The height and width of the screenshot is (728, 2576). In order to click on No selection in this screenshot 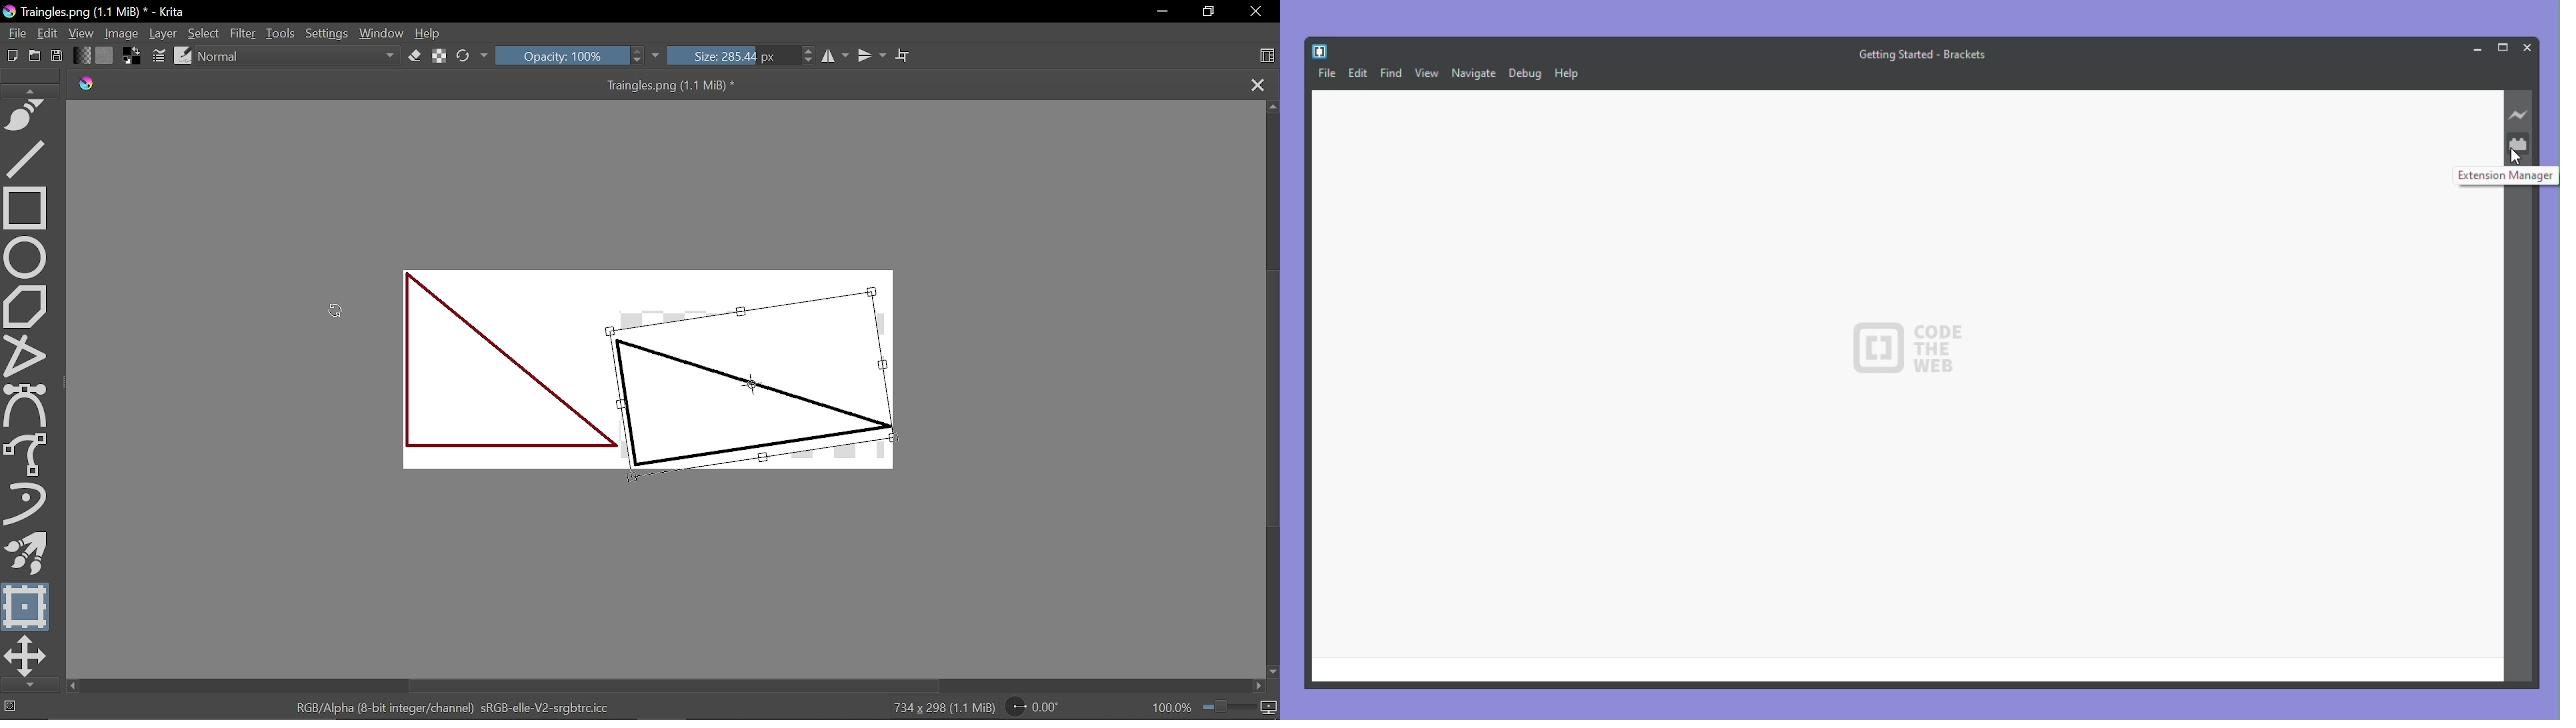, I will do `click(8, 707)`.